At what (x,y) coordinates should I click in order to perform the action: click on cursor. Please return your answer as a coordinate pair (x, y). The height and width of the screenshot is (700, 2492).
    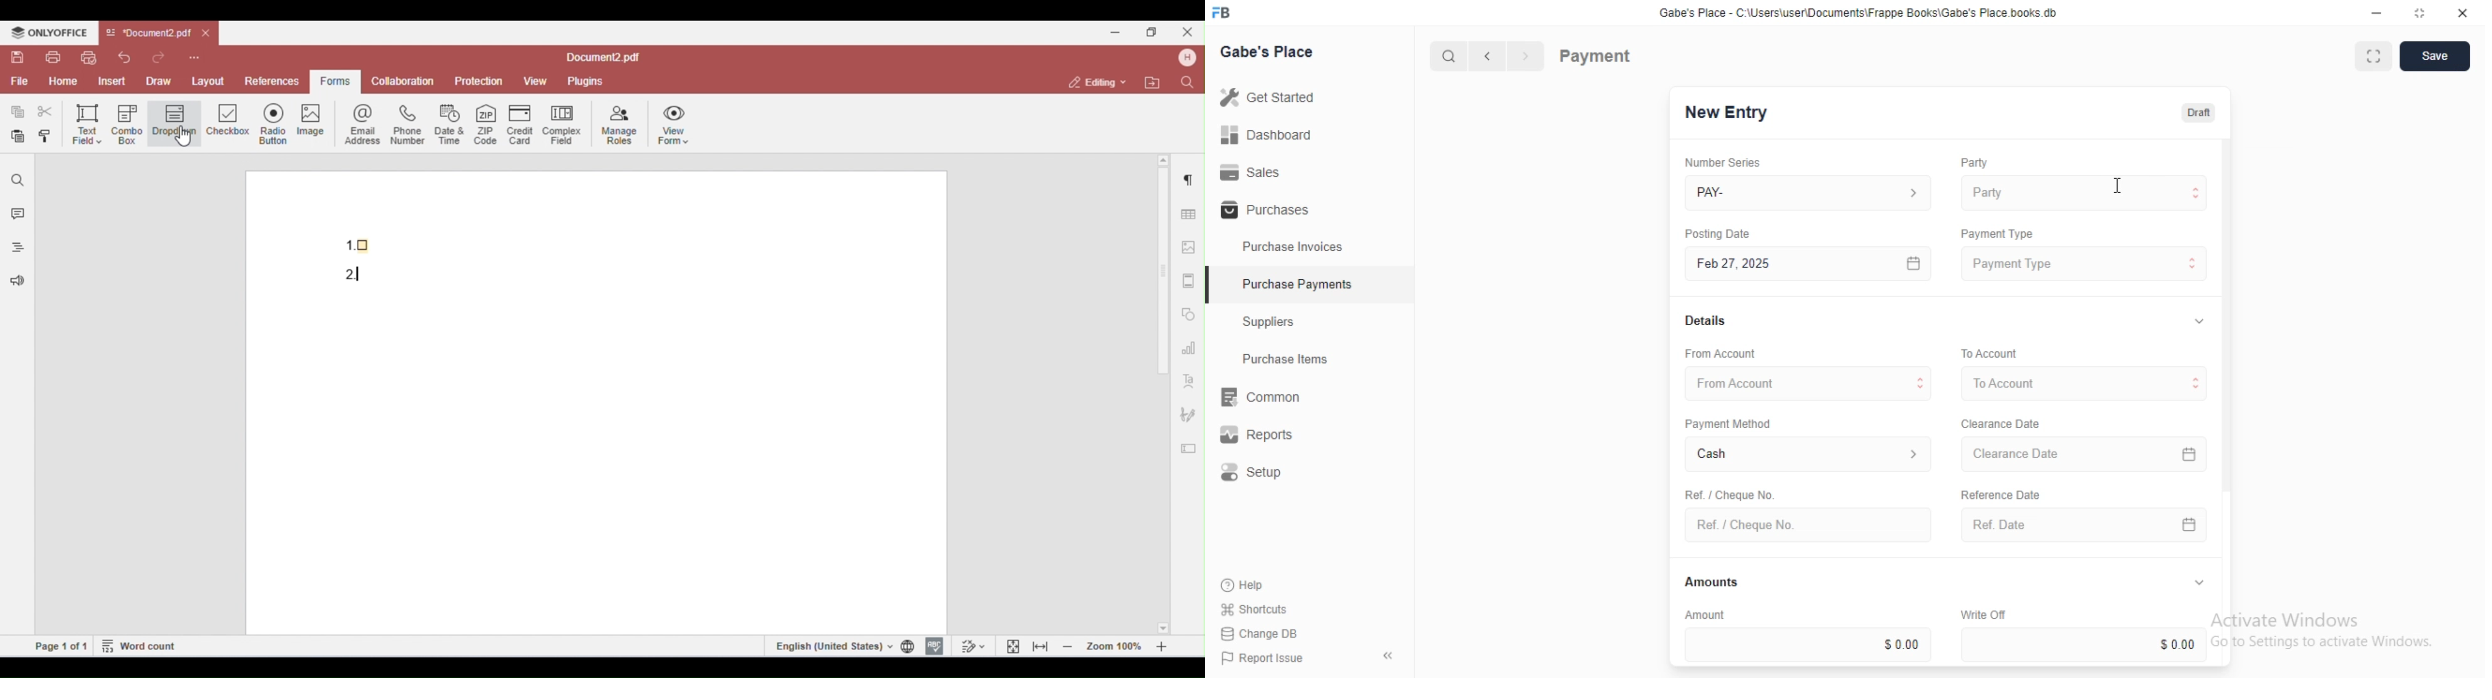
    Looking at the image, I should click on (2120, 184).